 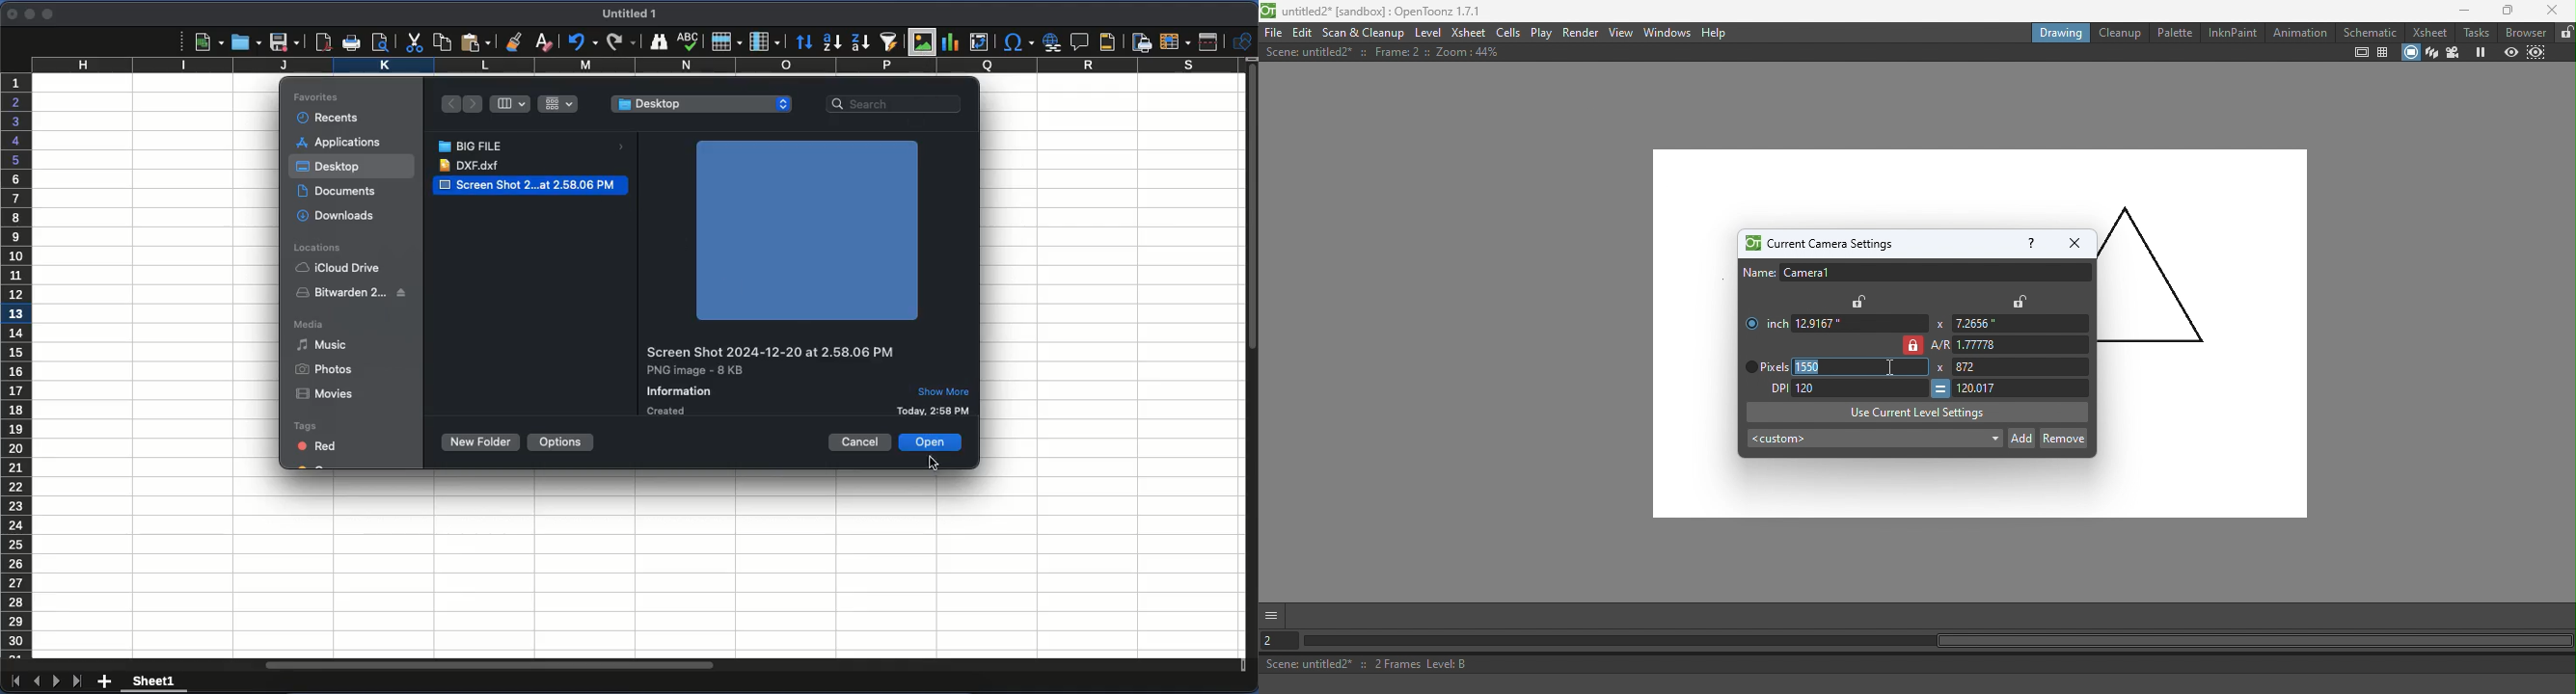 I want to click on image, so click(x=798, y=226).